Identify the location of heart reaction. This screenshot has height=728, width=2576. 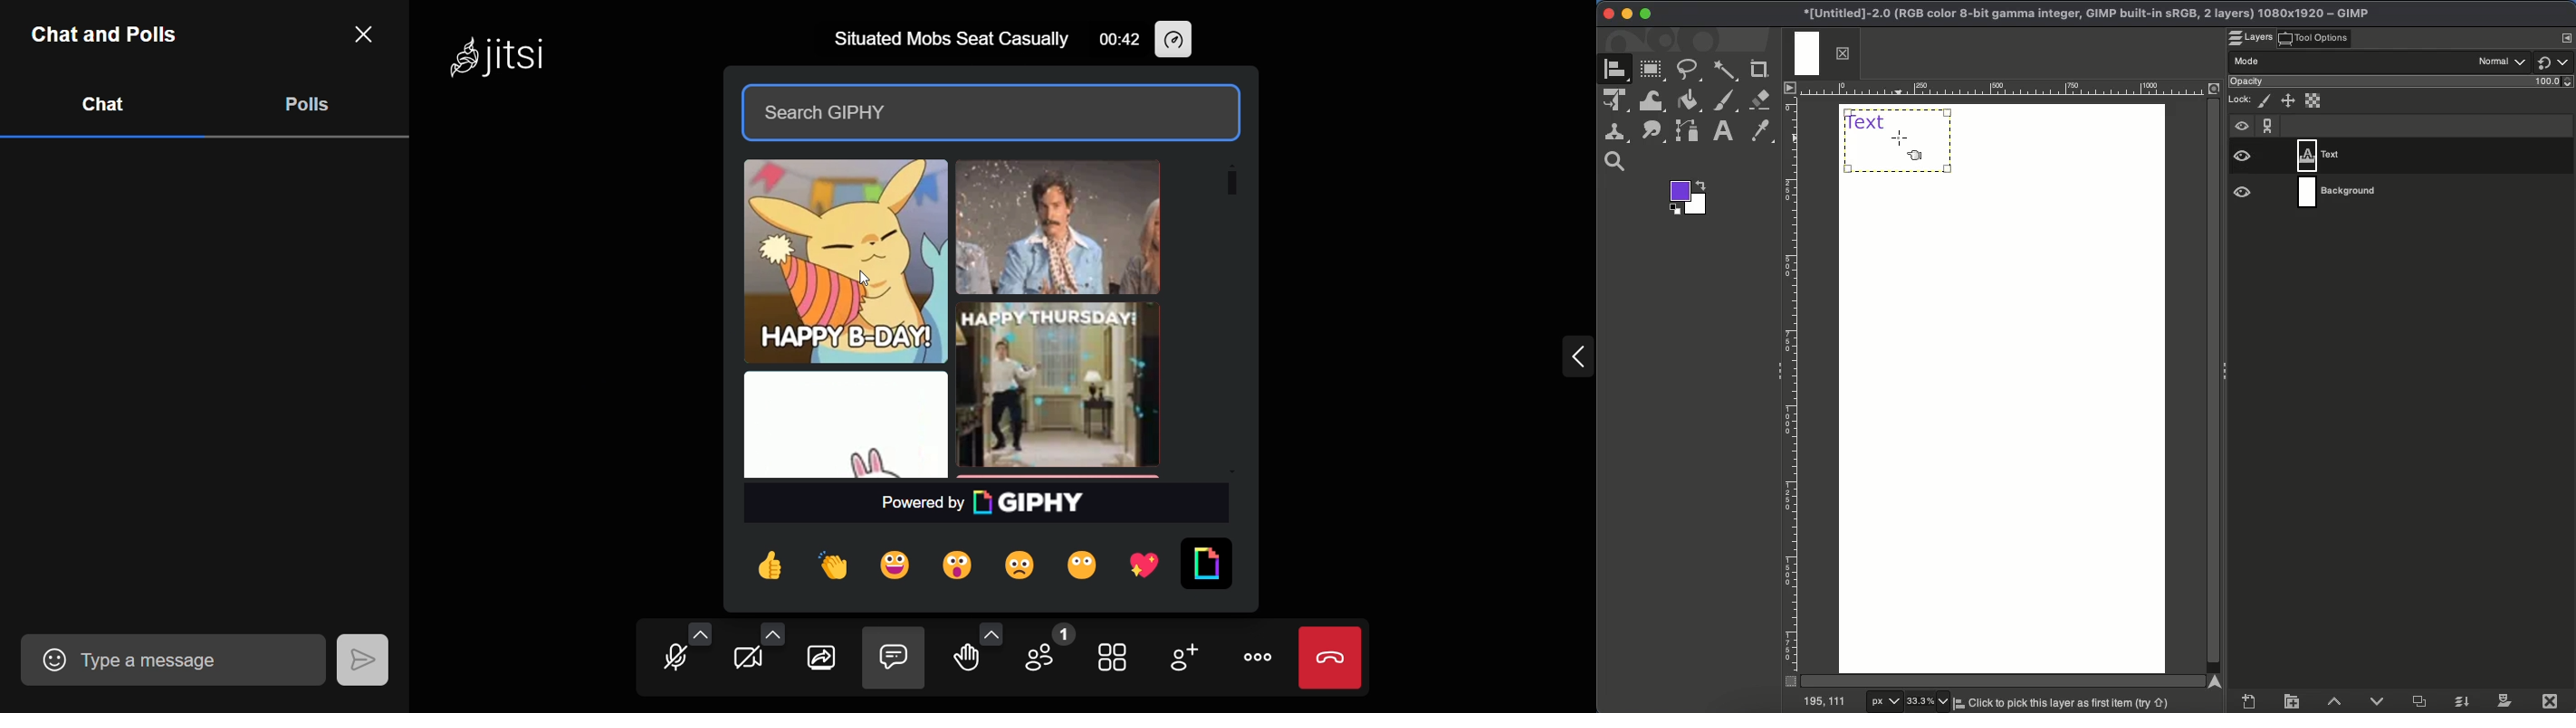
(1143, 566).